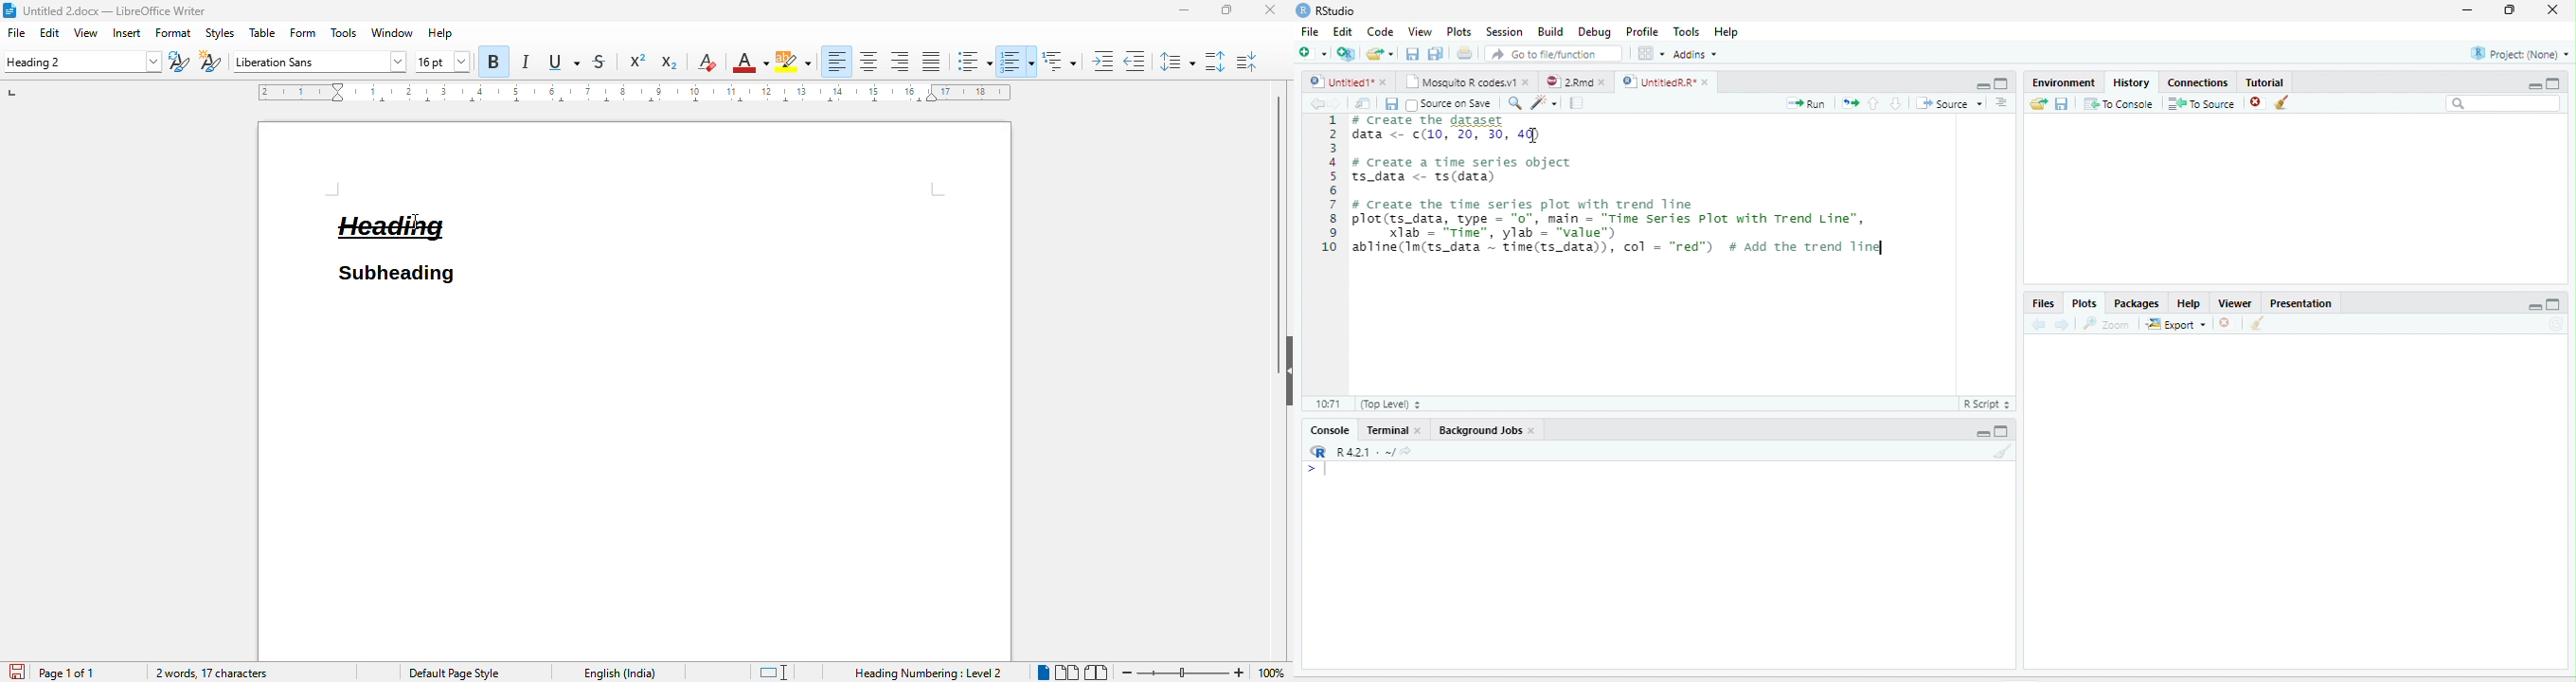  I want to click on Go forward to next source location, so click(1335, 103).